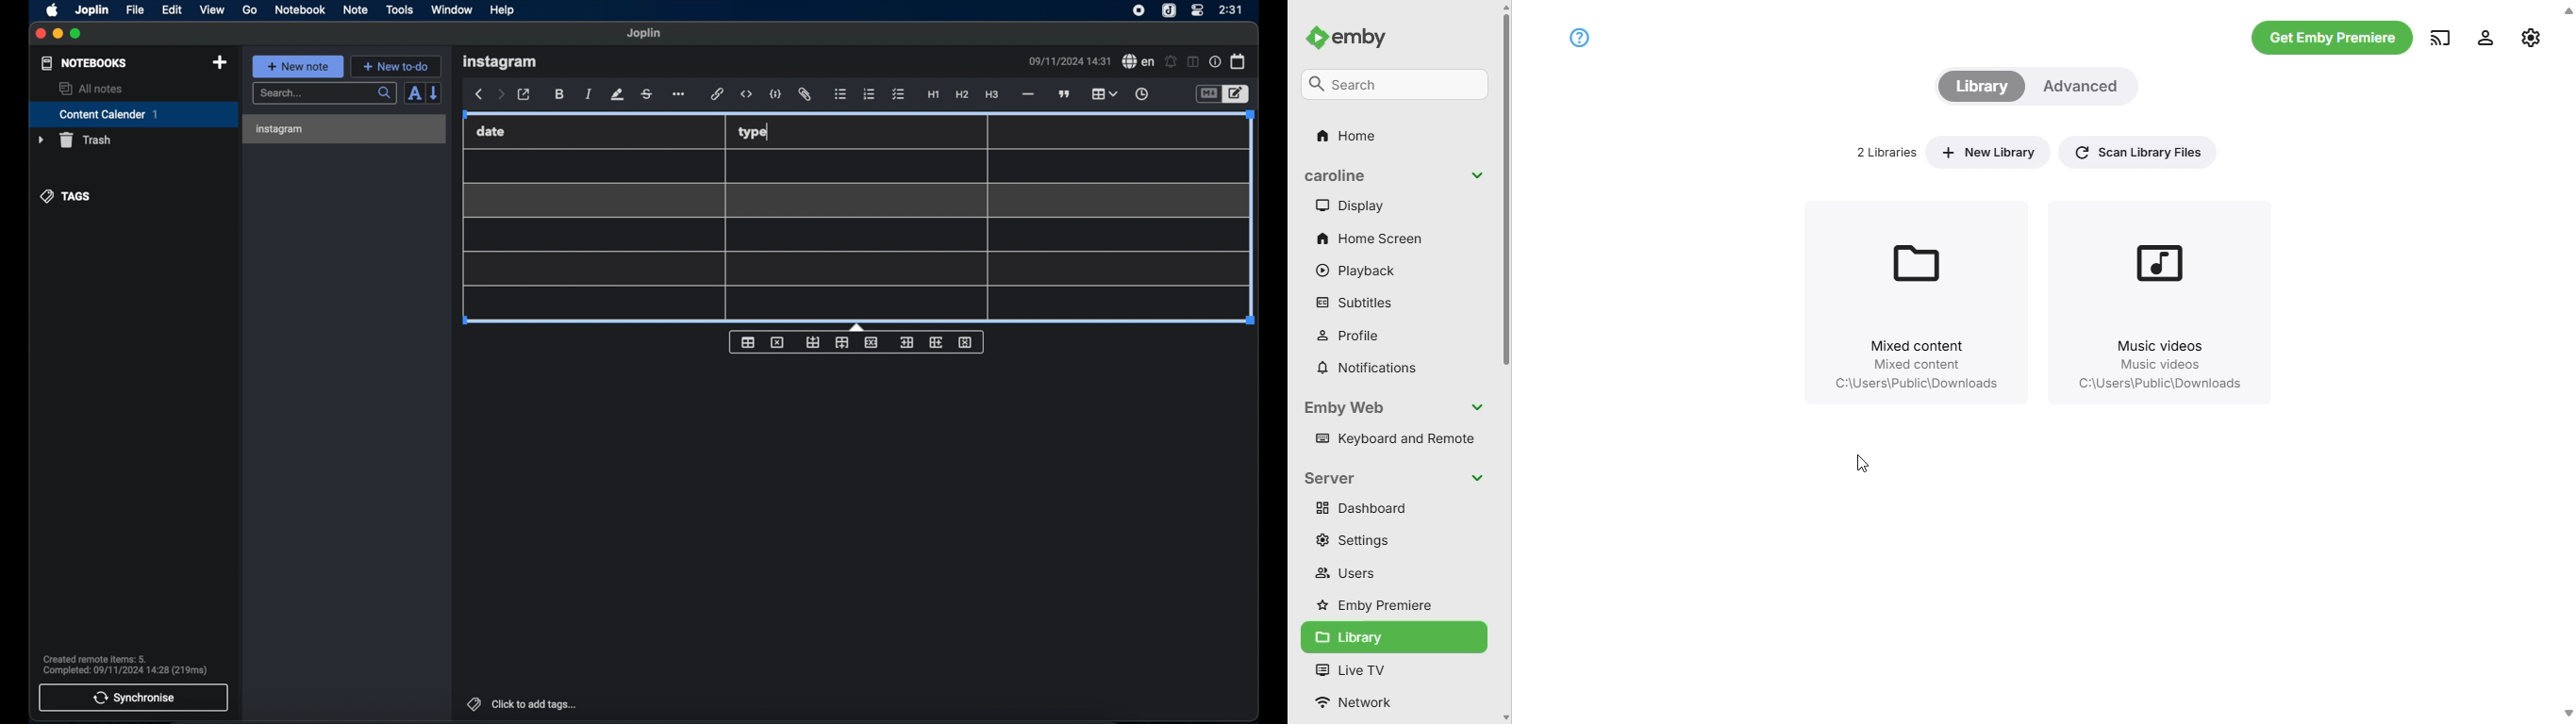  I want to click on trash, so click(74, 140).